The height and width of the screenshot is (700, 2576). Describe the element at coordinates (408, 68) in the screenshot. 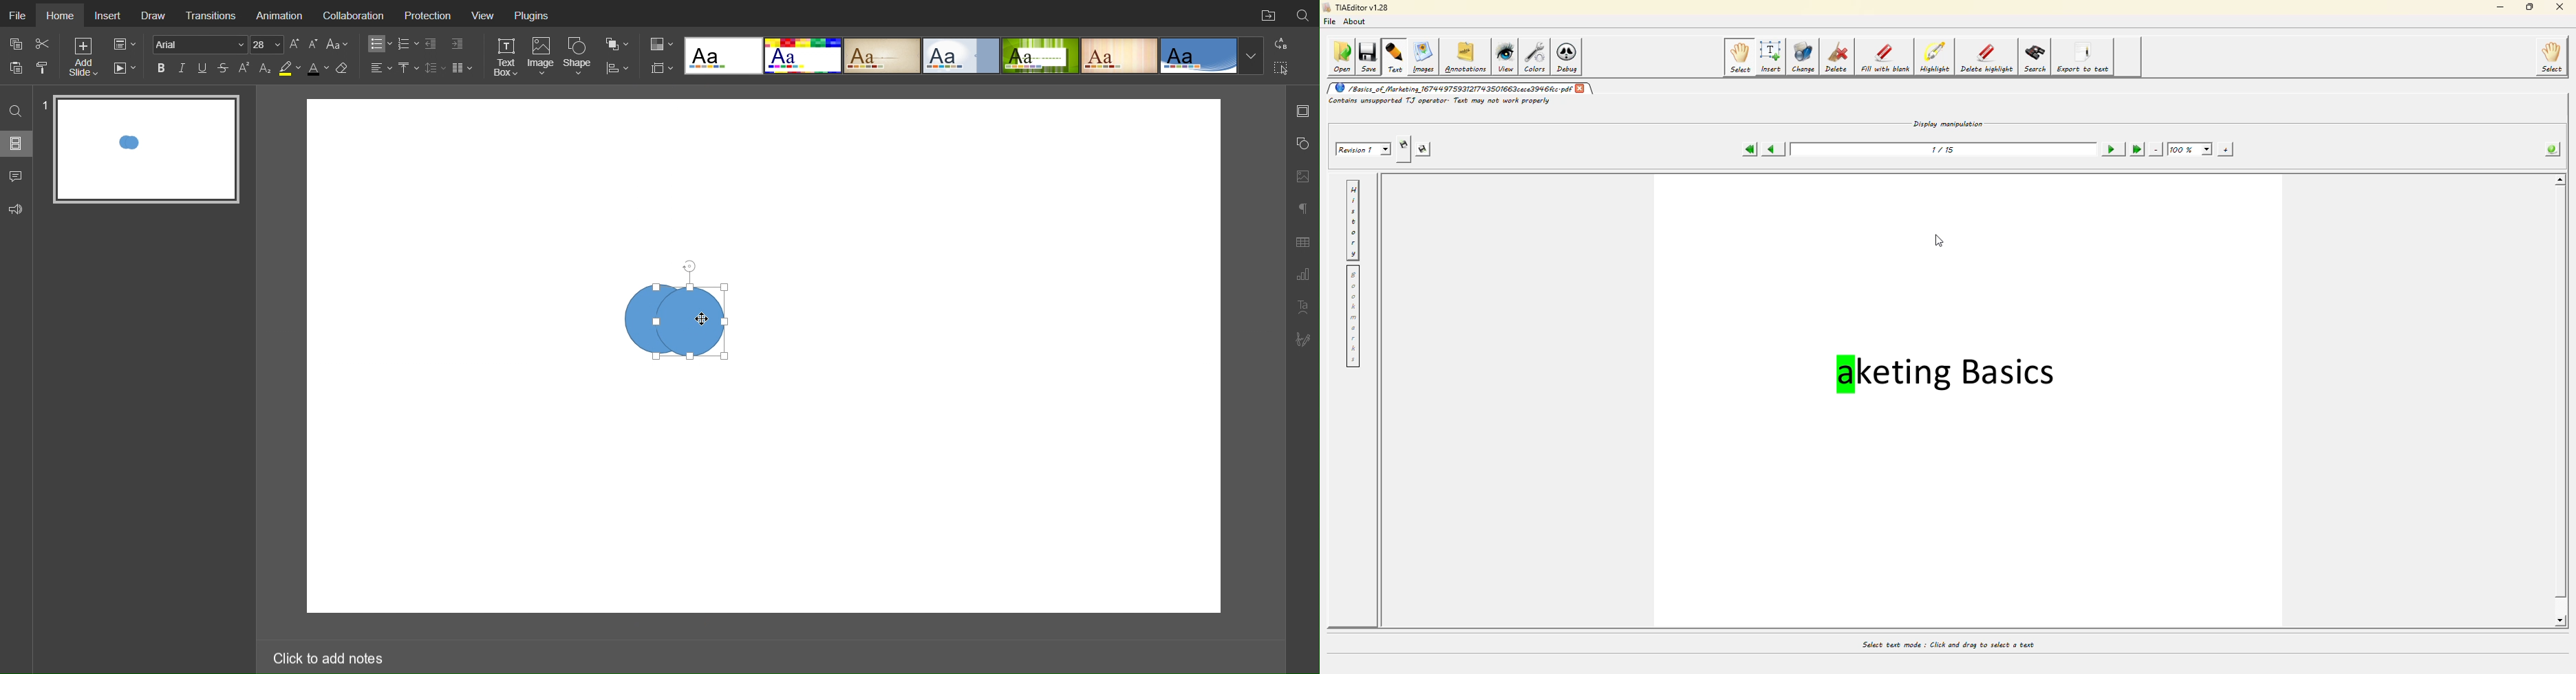

I see `Vertical Alignment` at that location.